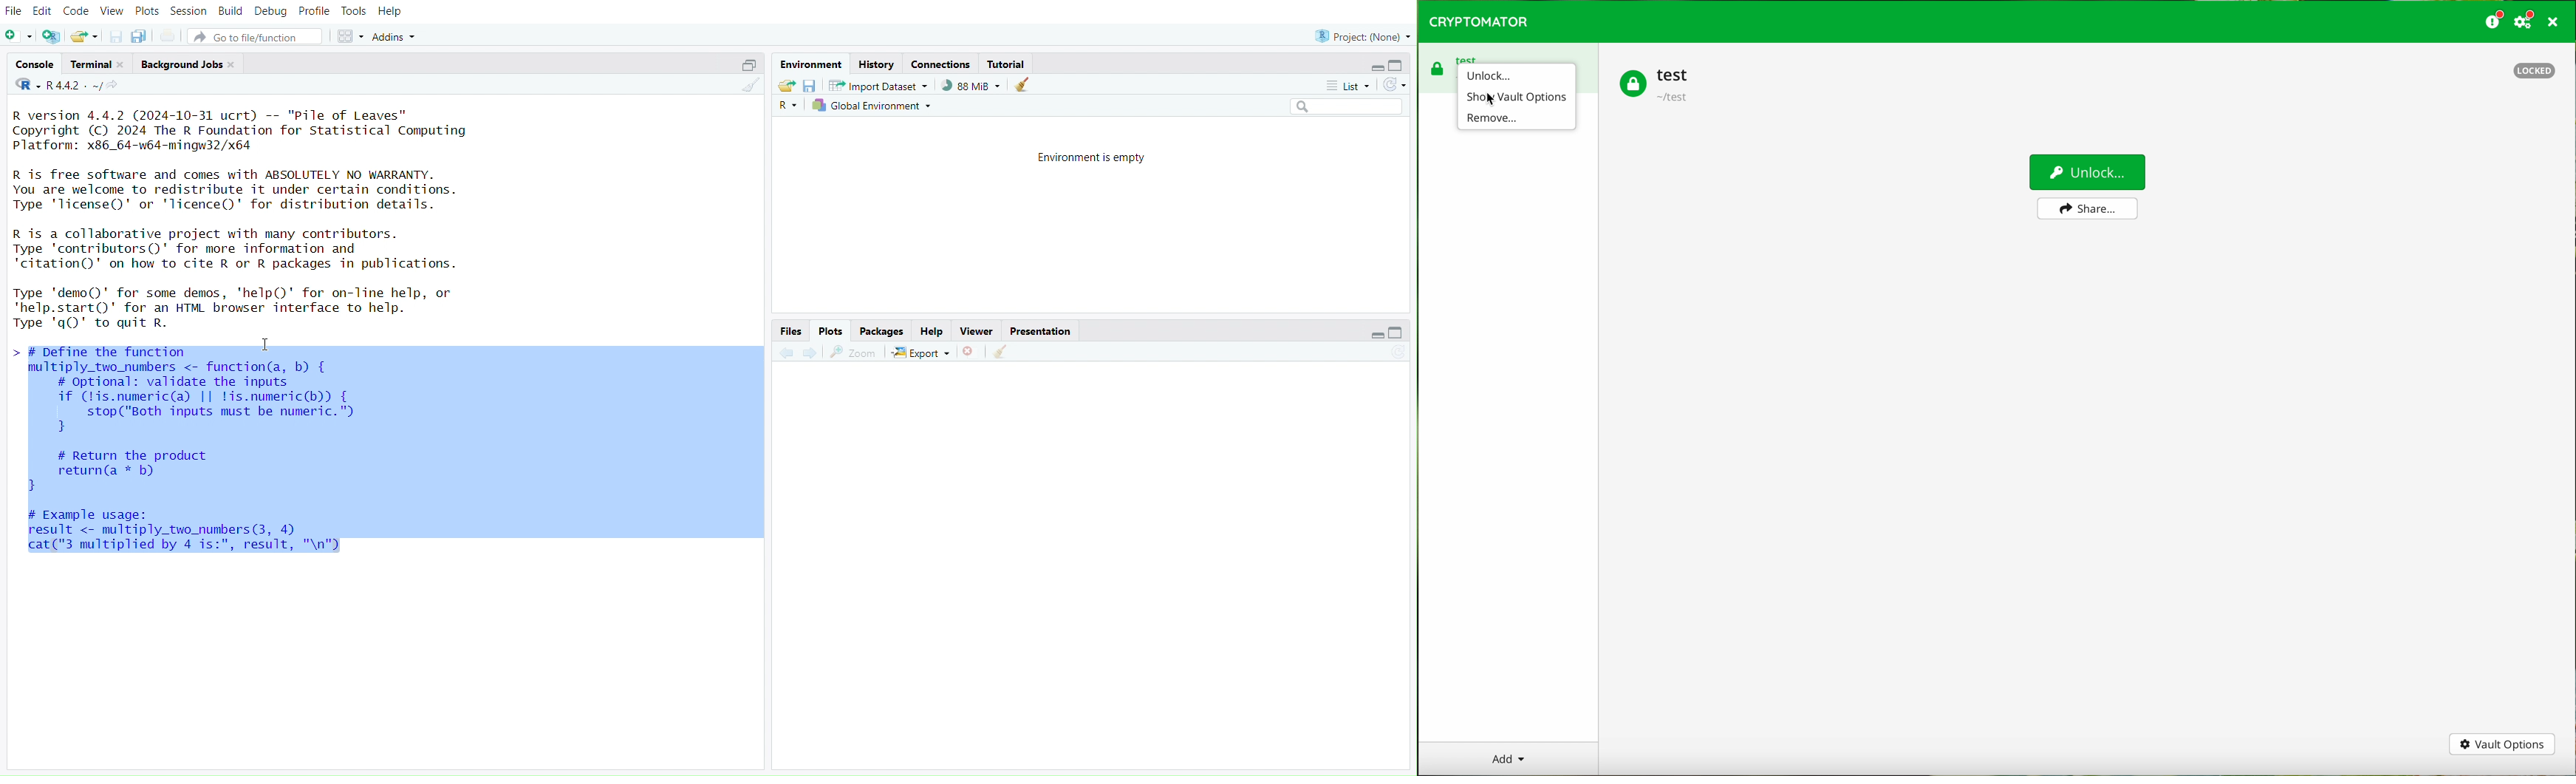 The image size is (2576, 784). I want to click on Project (None), so click(1363, 34).